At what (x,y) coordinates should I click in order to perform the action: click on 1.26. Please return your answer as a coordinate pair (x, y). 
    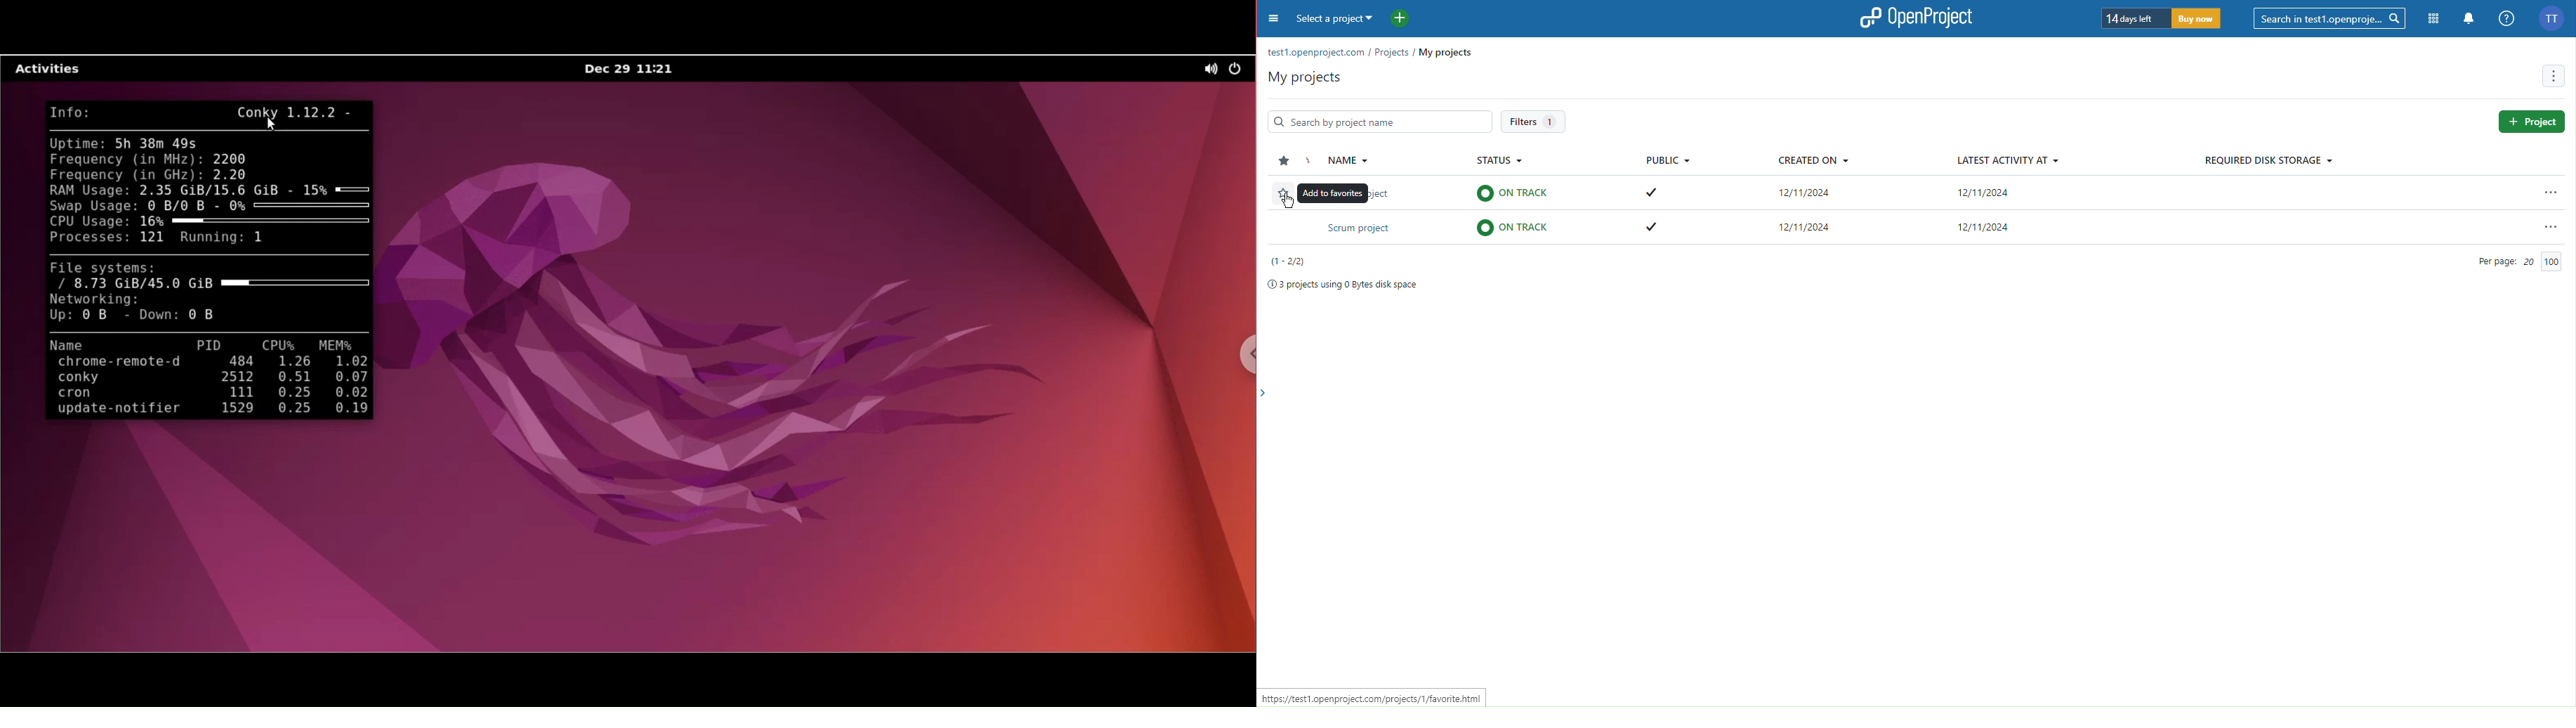
    Looking at the image, I should click on (292, 362).